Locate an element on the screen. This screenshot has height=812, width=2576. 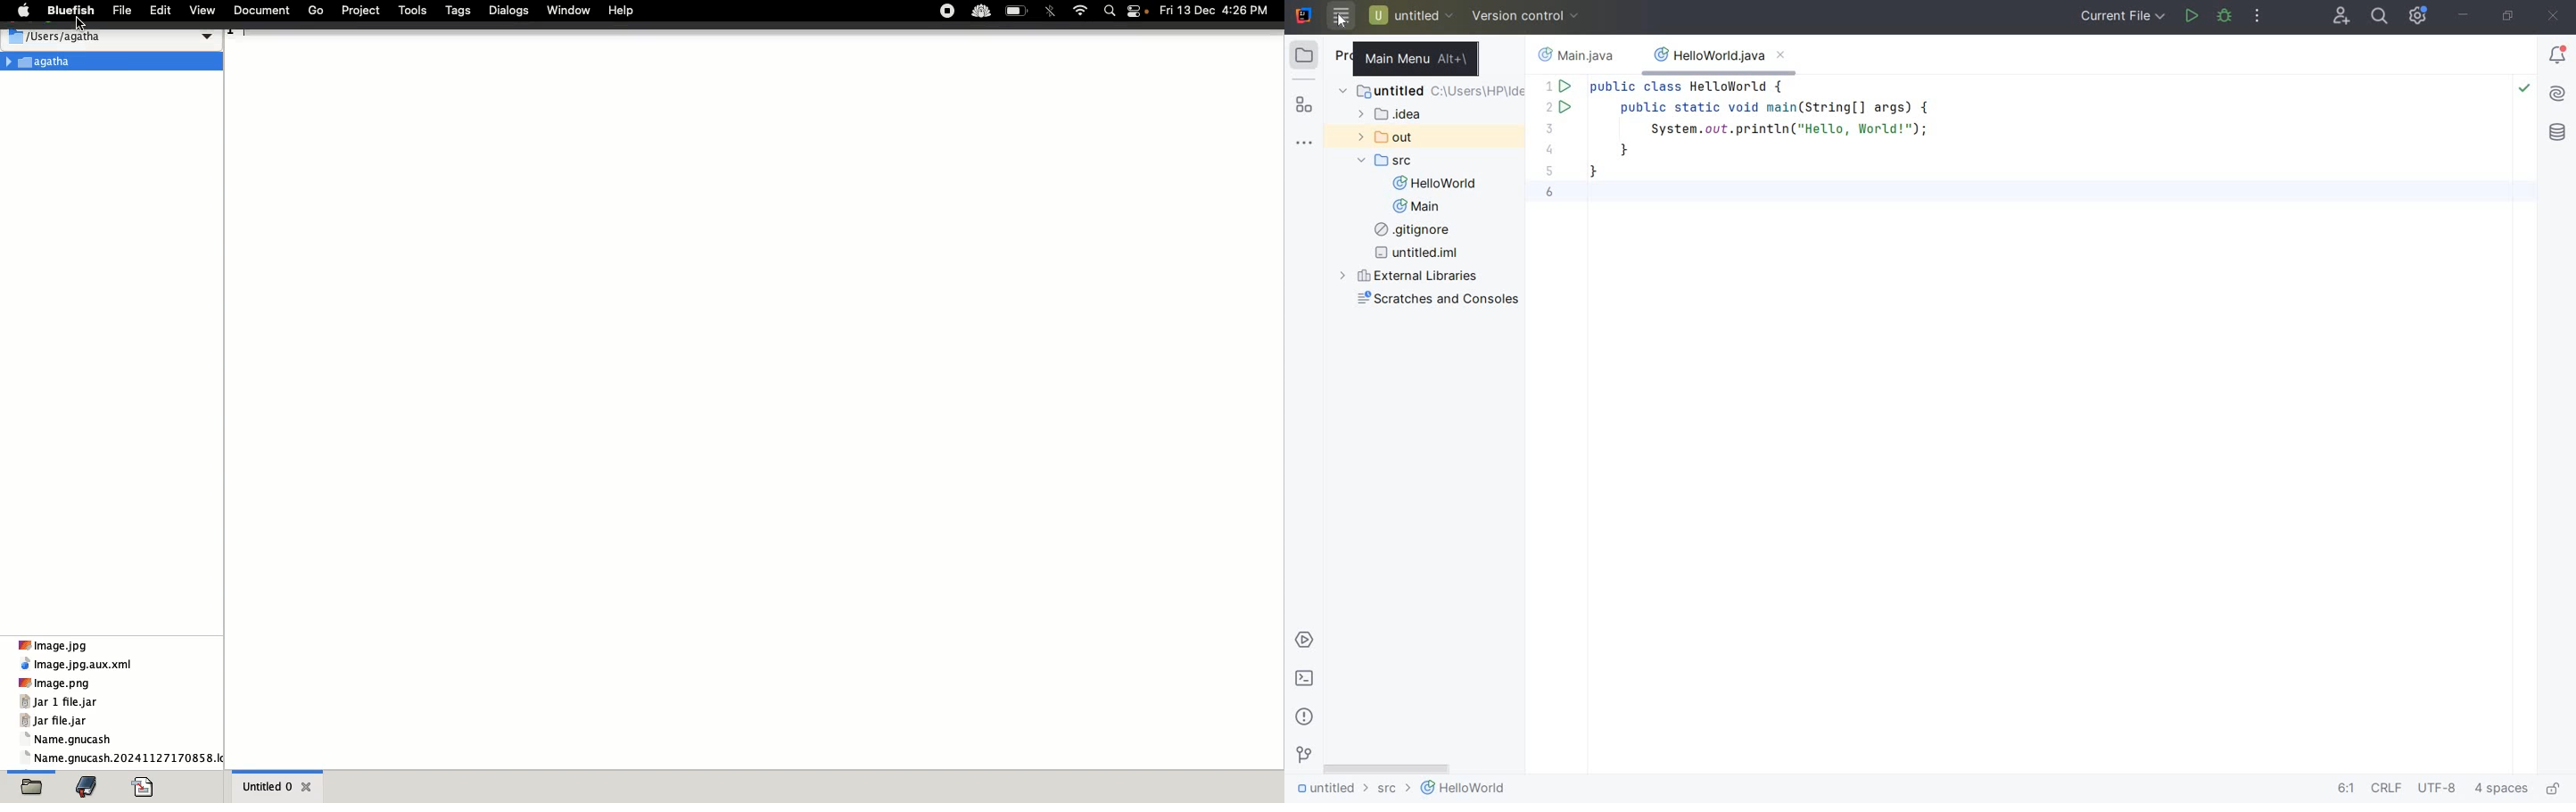
Bluetooth is located at coordinates (1050, 12).